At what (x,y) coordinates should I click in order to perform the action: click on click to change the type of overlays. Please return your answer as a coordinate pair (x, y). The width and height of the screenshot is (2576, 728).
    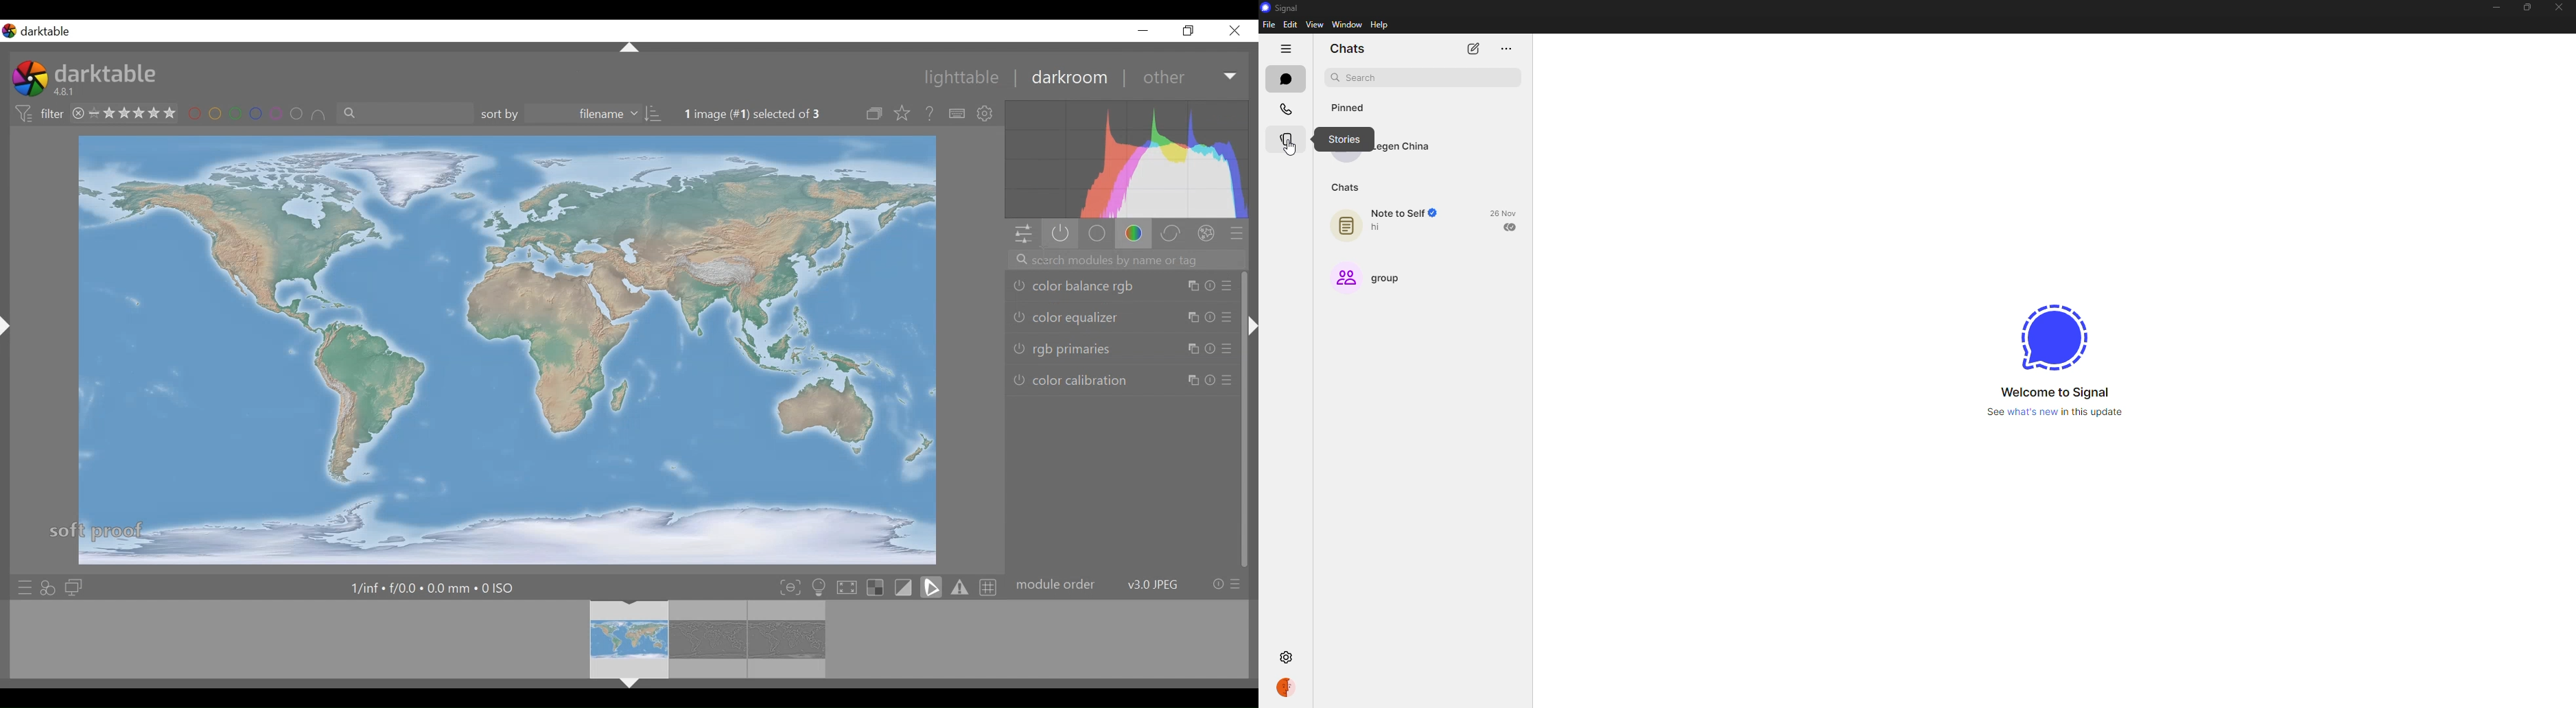
    Looking at the image, I should click on (904, 114).